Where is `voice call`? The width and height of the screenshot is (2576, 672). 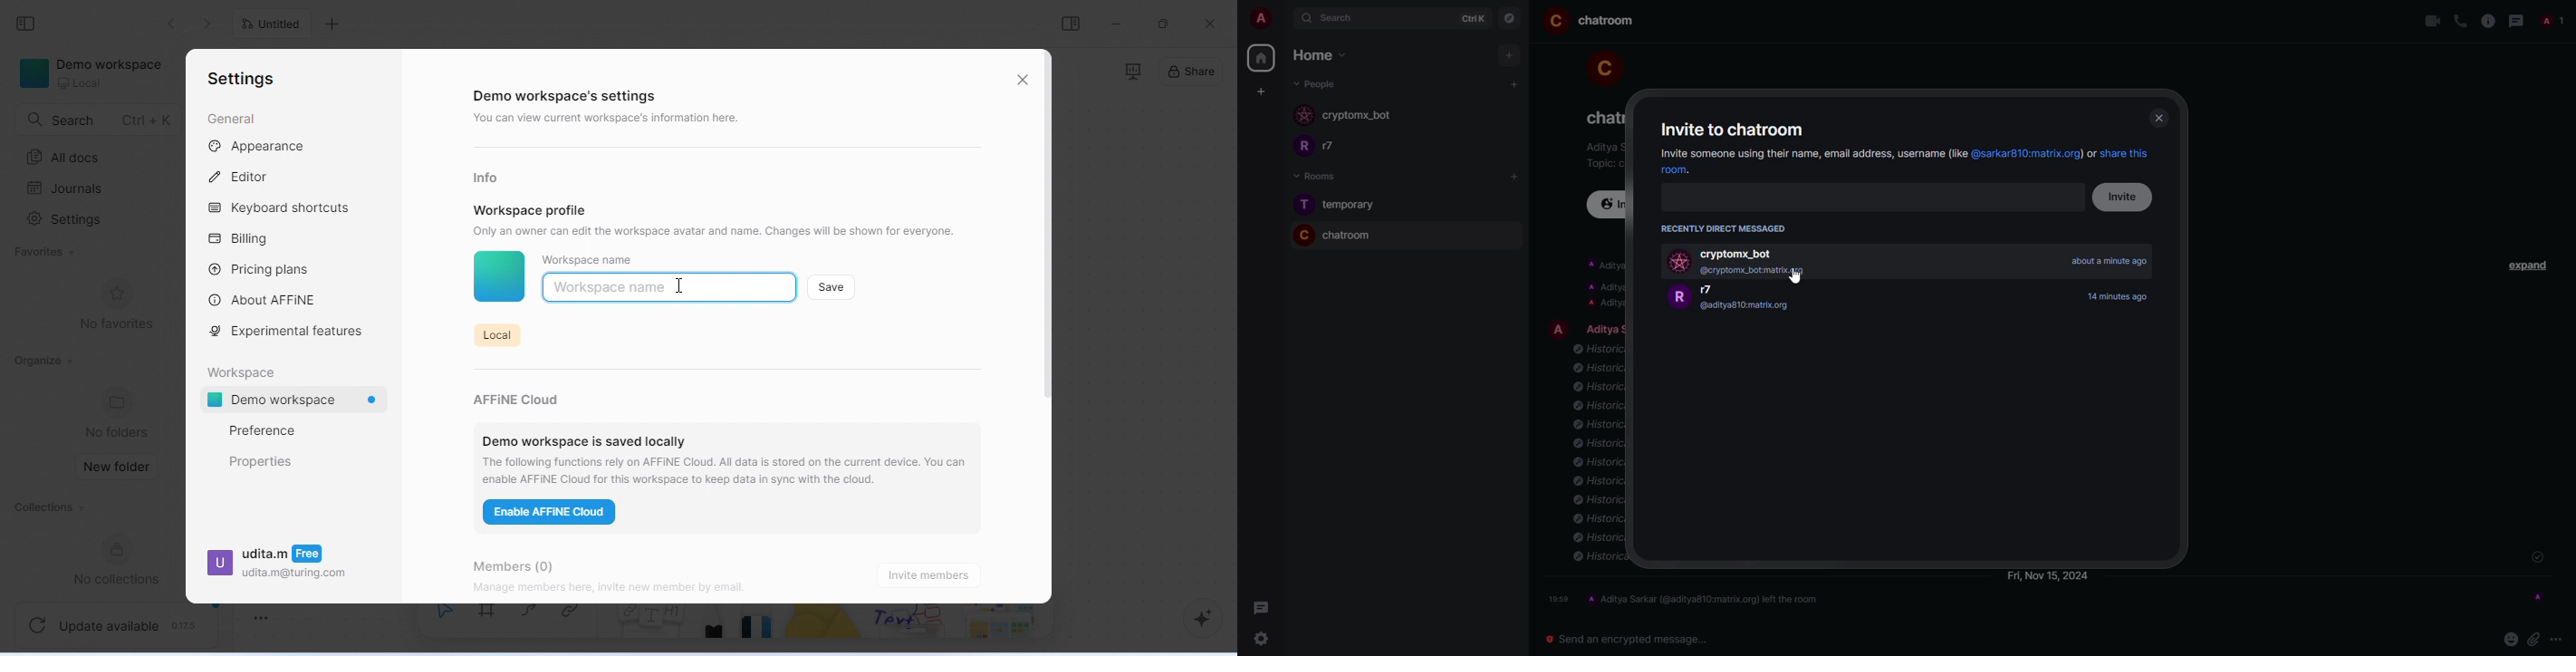
voice call is located at coordinates (2460, 21).